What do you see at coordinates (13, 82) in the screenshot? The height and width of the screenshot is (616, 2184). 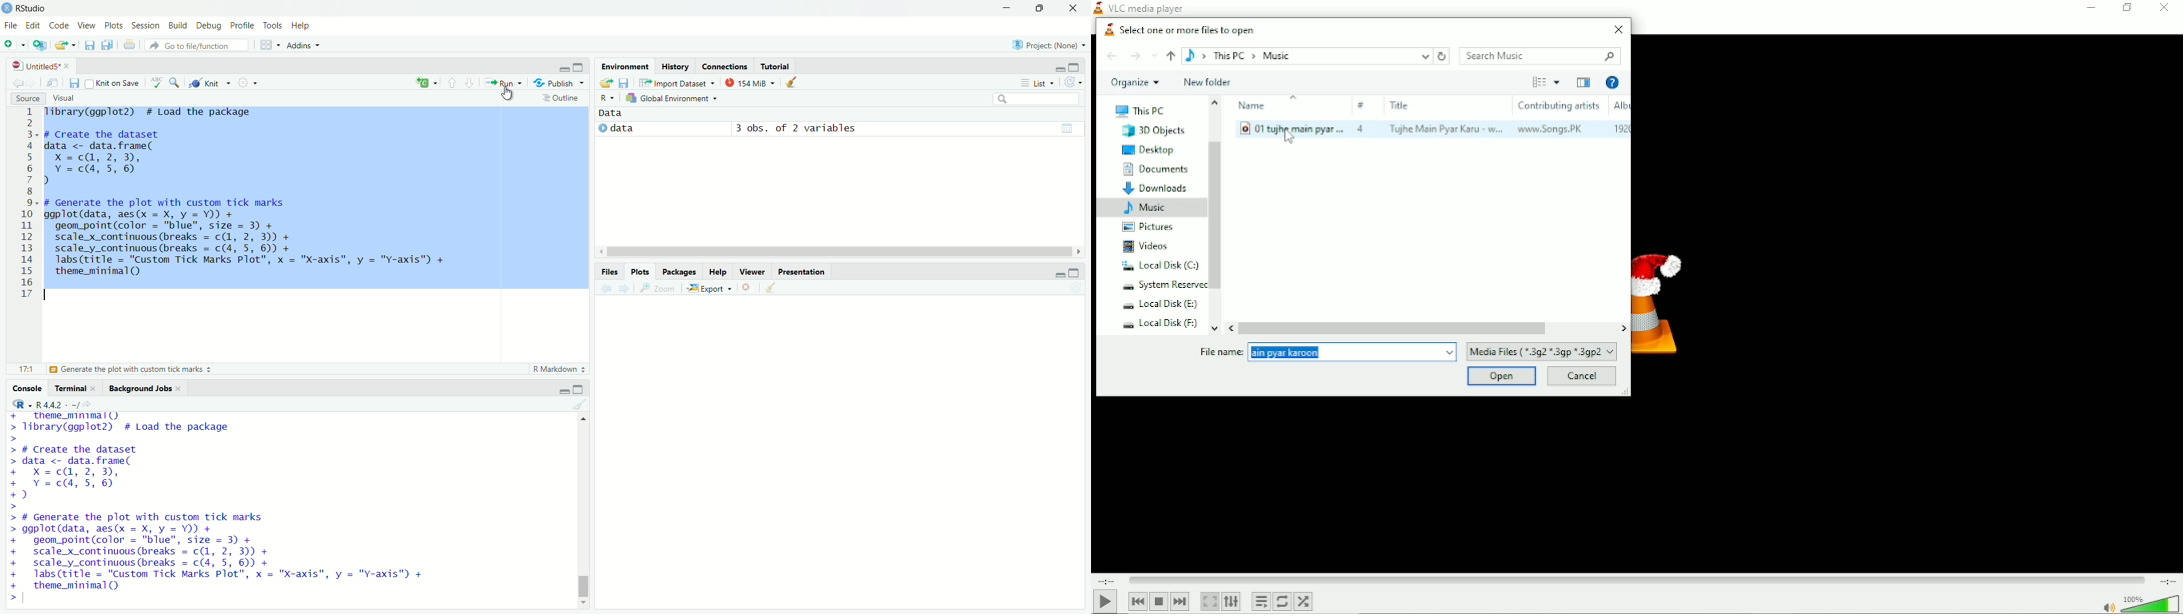 I see `go back to the previous source location` at bounding box center [13, 82].